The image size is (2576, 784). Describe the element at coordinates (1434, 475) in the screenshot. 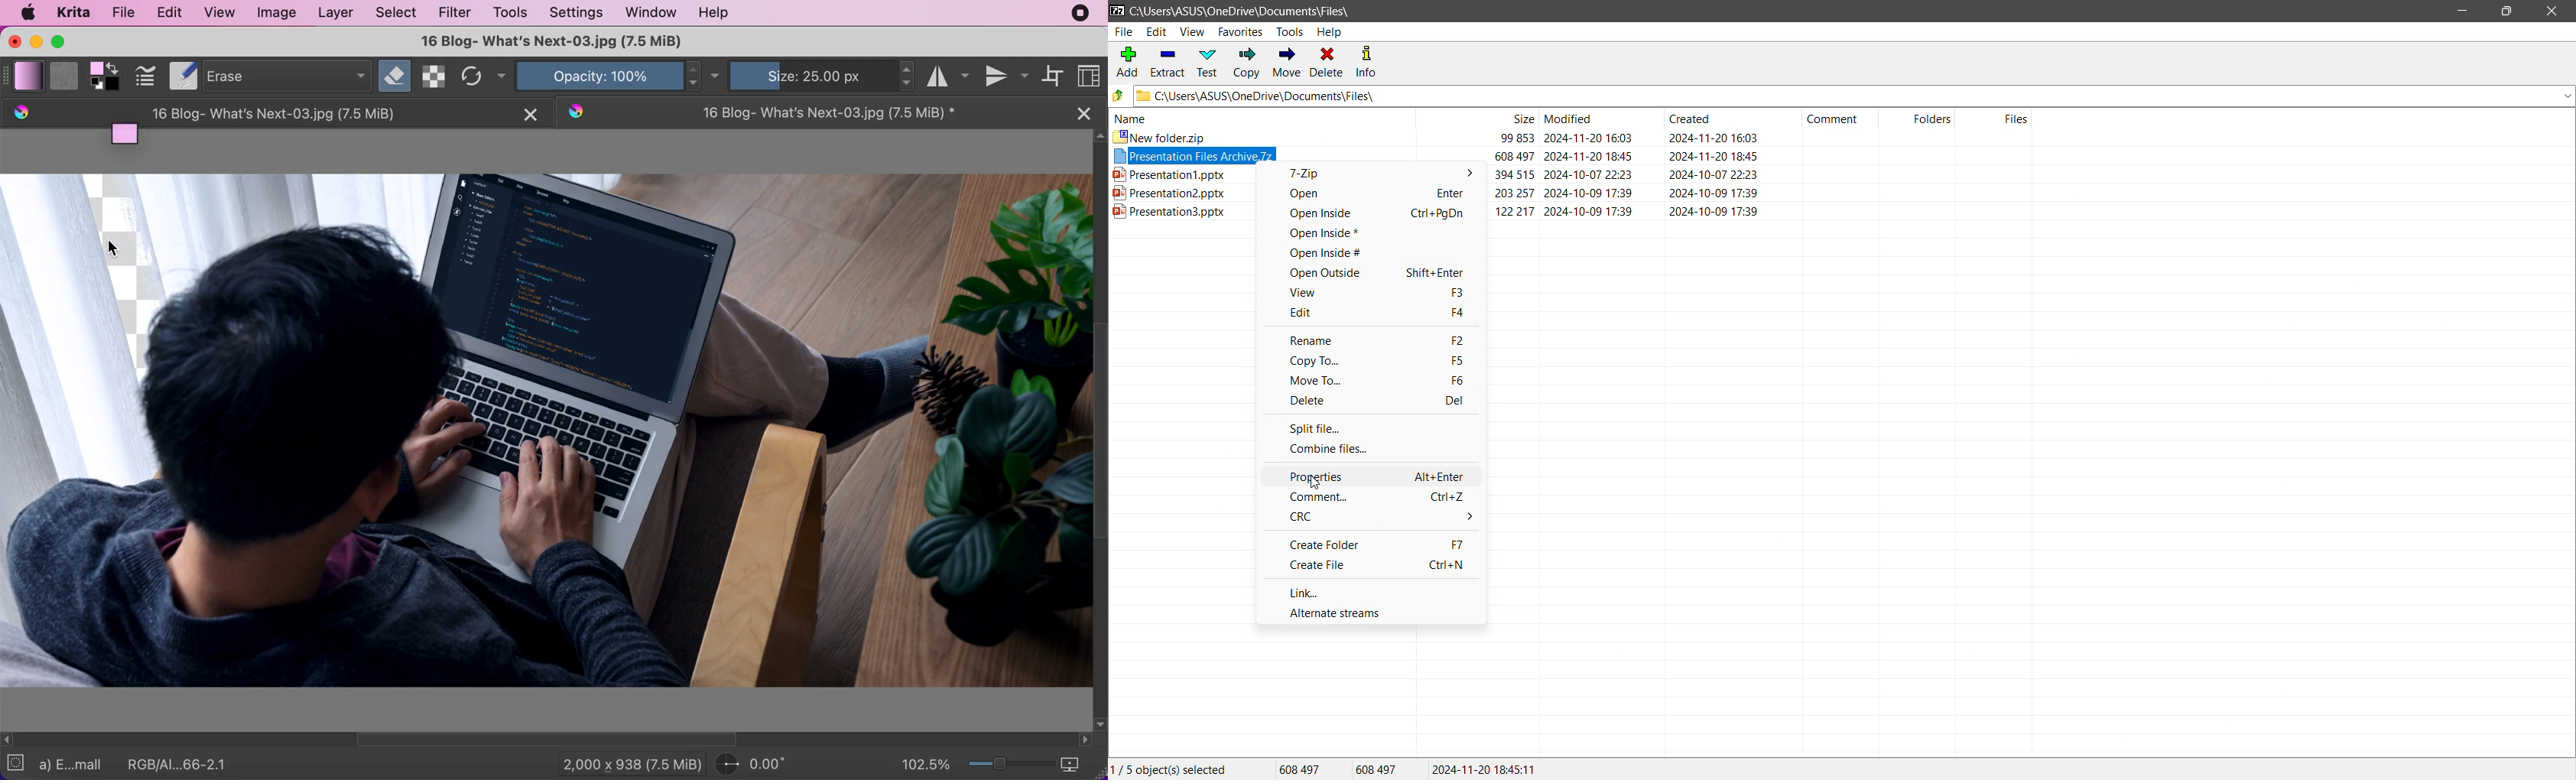

I see `Alt+Enter` at that location.